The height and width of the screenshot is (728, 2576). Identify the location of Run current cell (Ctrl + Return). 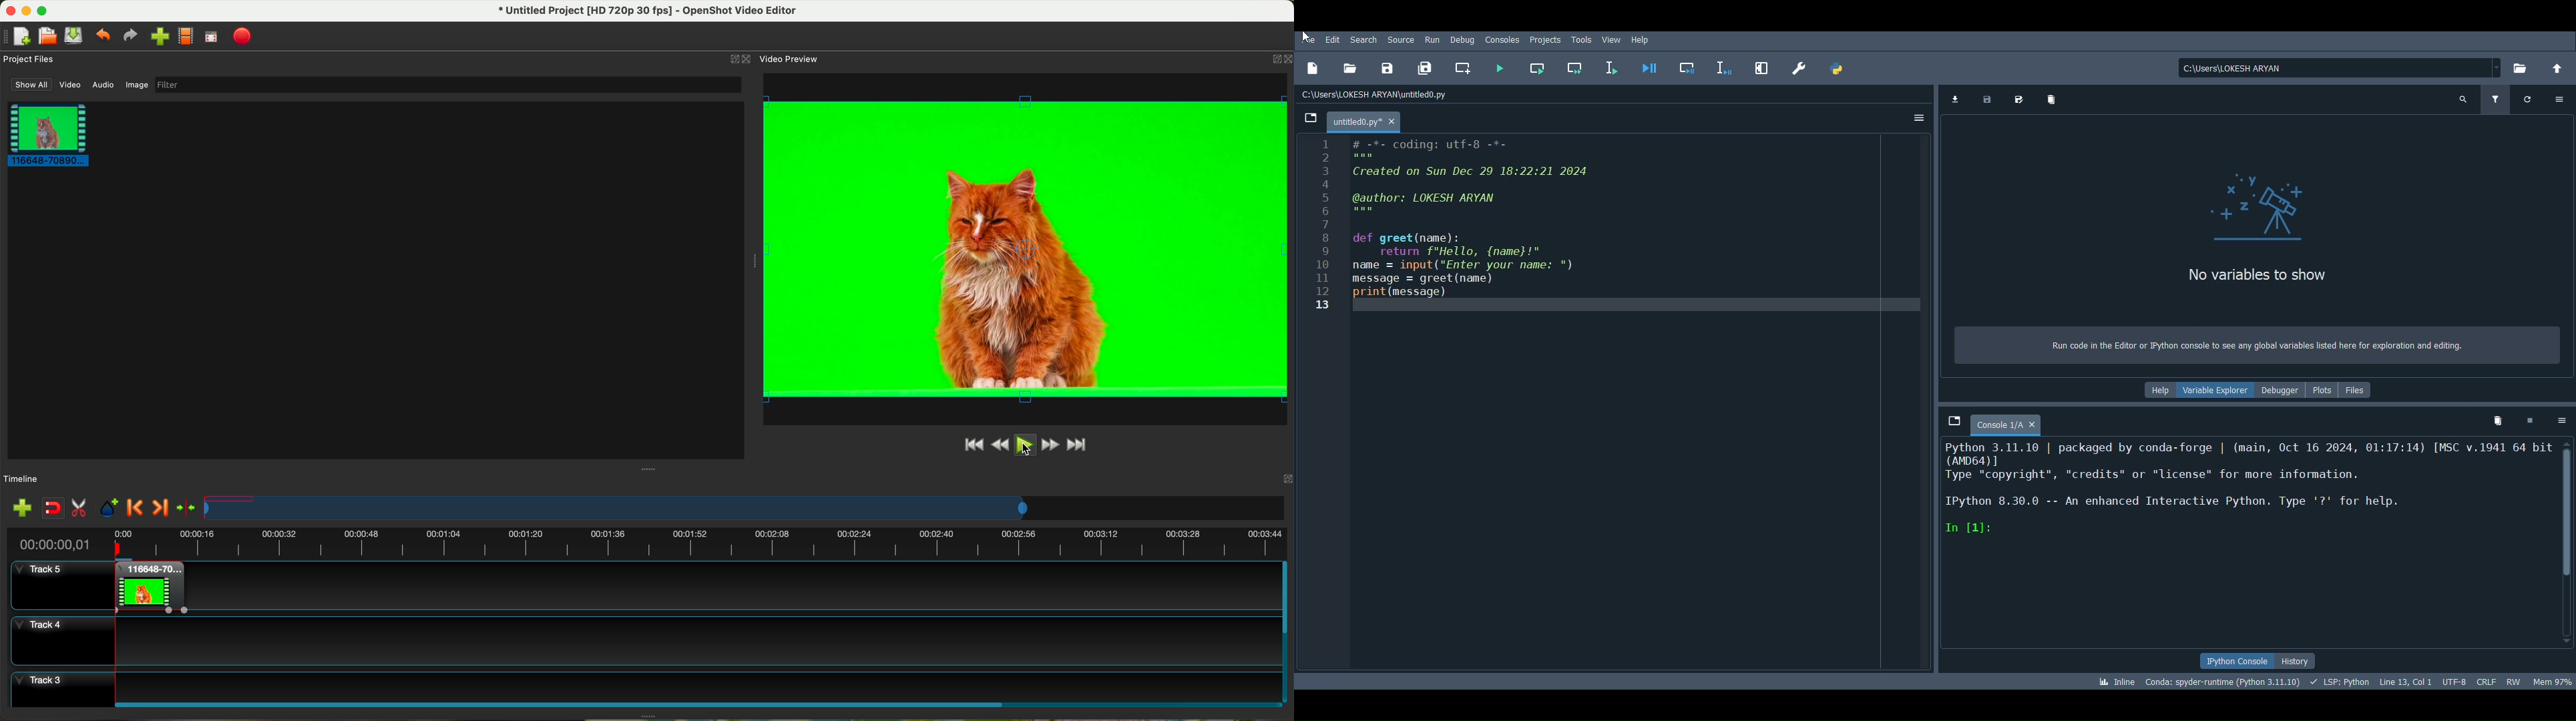
(1536, 69).